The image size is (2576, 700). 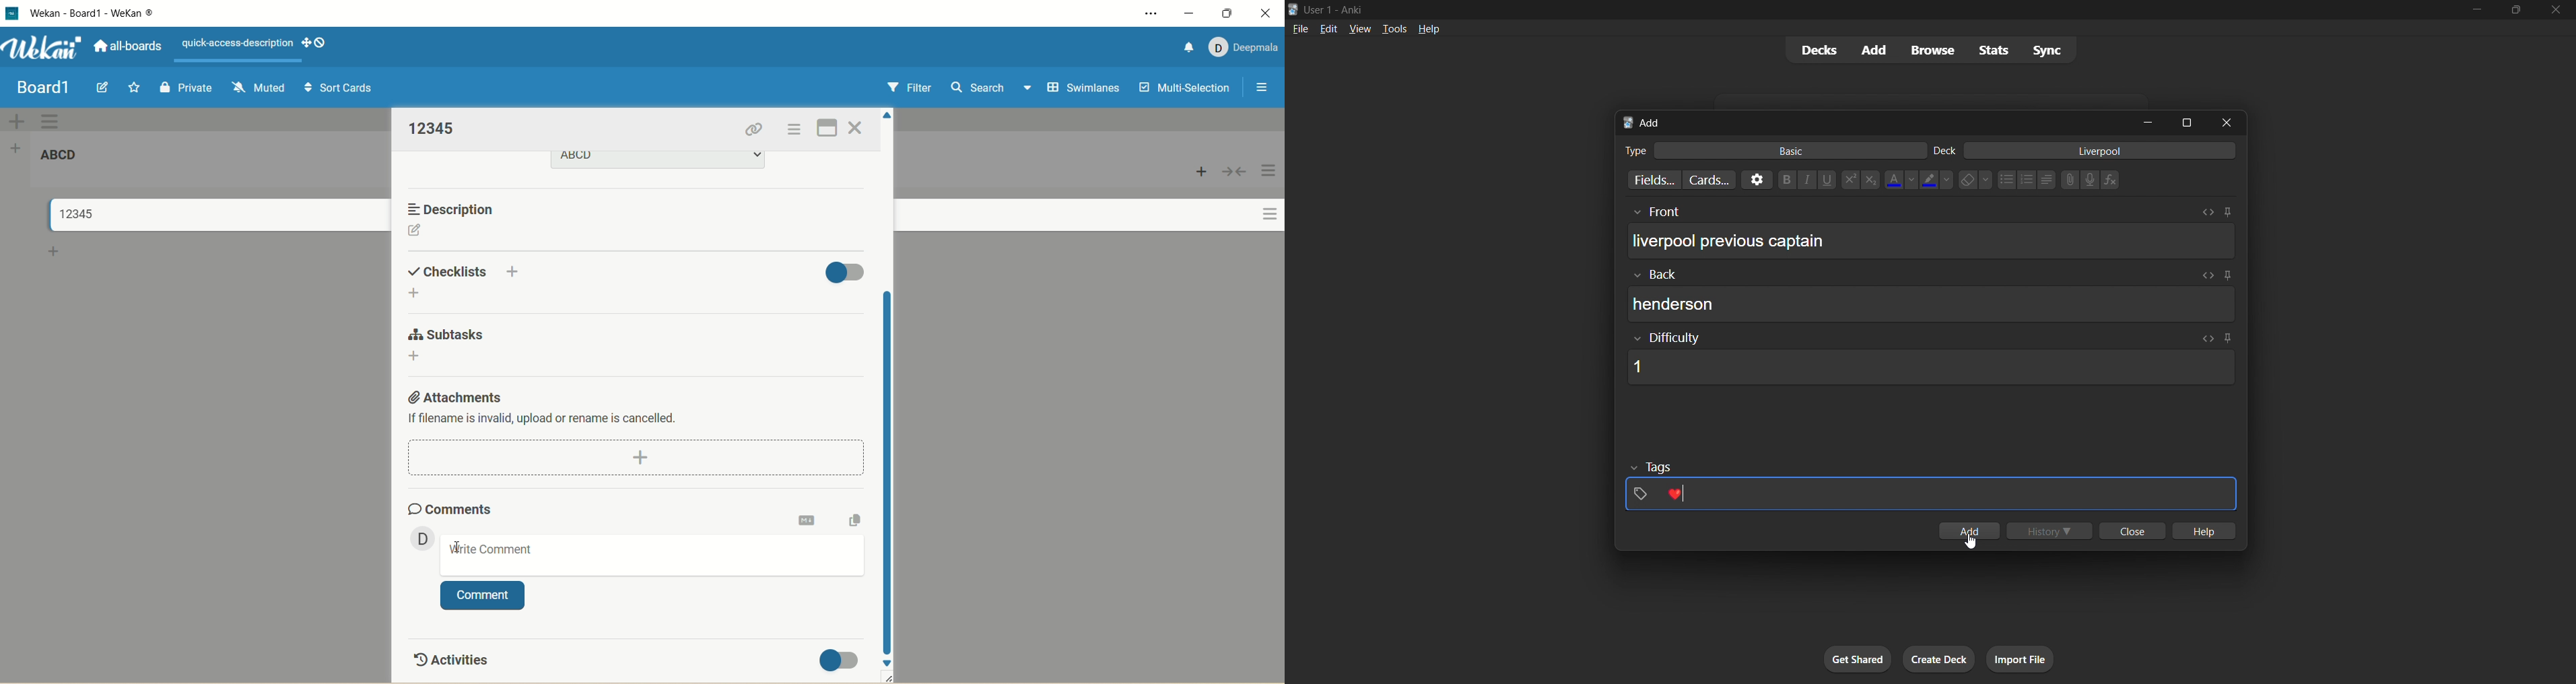 I want to click on create deck, so click(x=1940, y=660).